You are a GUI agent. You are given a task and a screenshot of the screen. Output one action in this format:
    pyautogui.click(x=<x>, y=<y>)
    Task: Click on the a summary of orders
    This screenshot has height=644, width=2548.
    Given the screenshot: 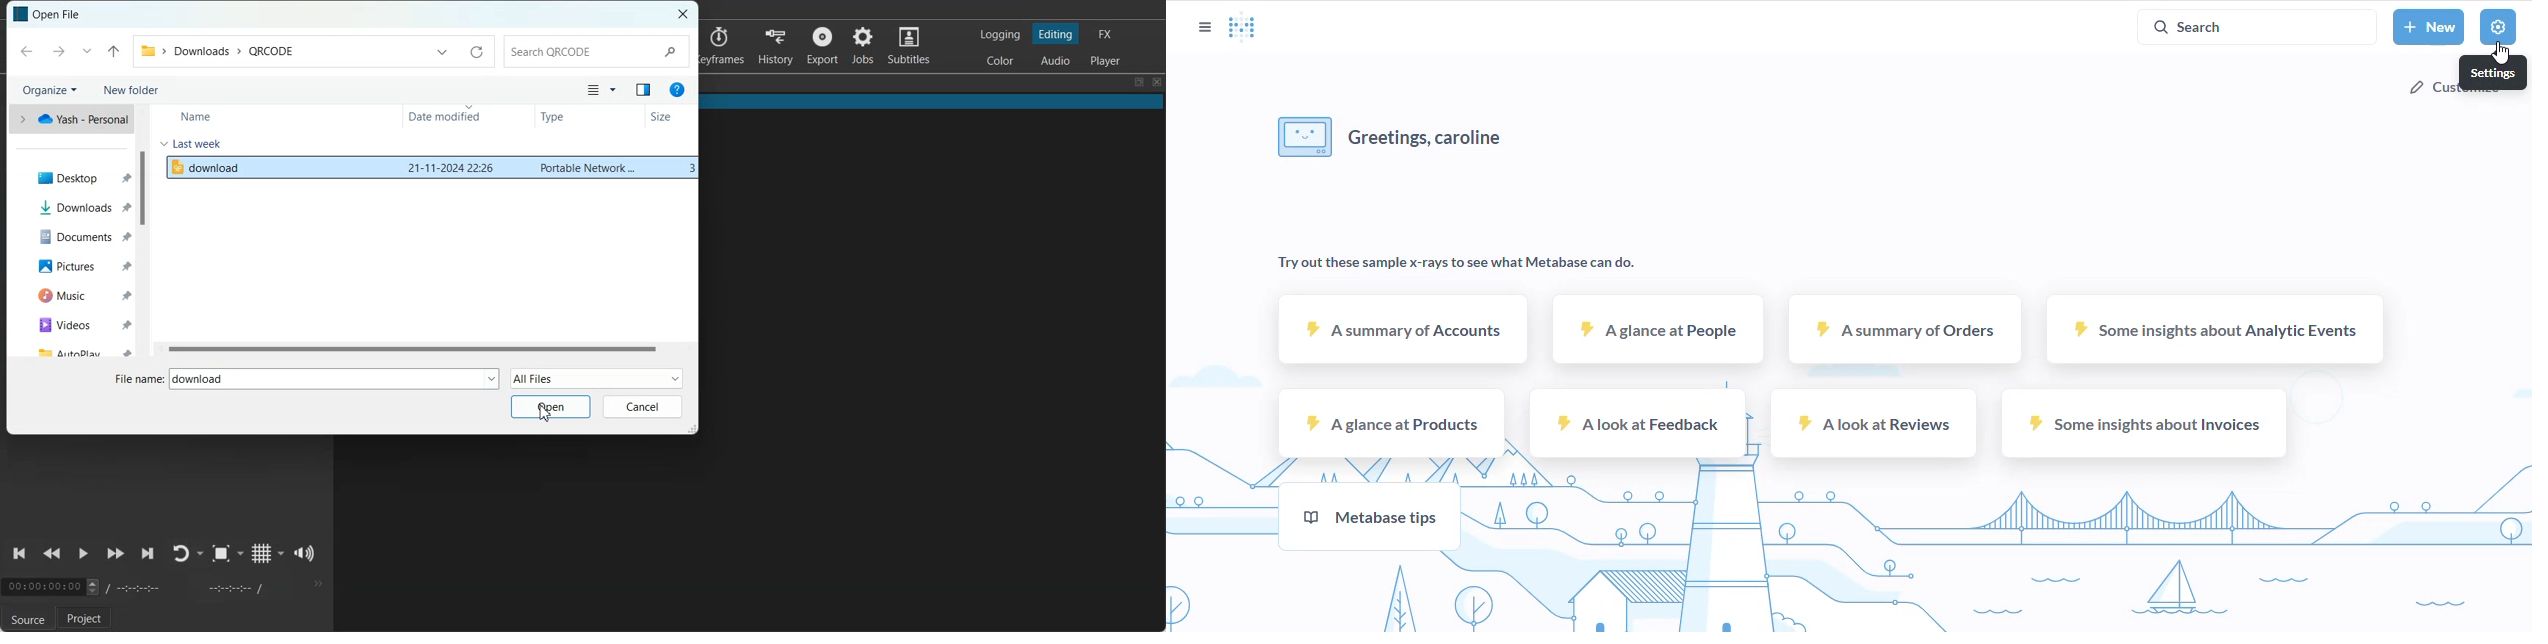 What is the action you would take?
    pyautogui.click(x=1904, y=330)
    